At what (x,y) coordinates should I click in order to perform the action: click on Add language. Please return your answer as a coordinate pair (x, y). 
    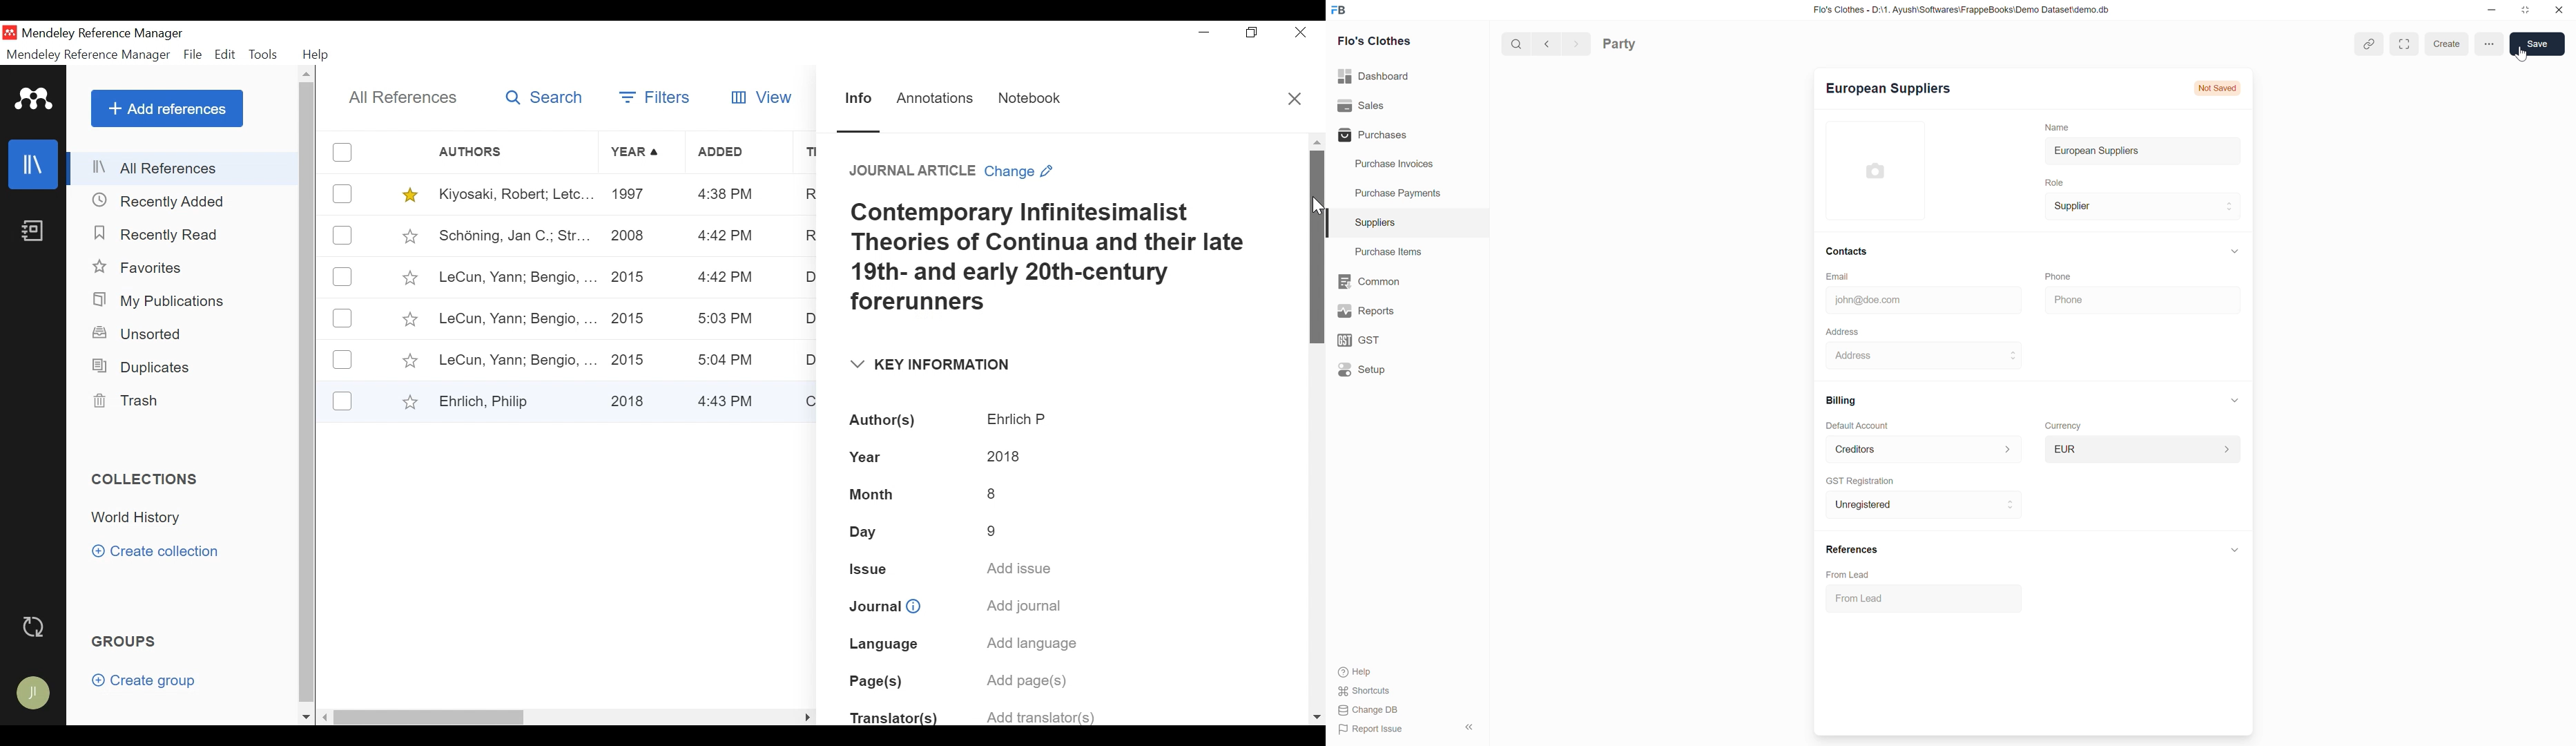
    Looking at the image, I should click on (1031, 646).